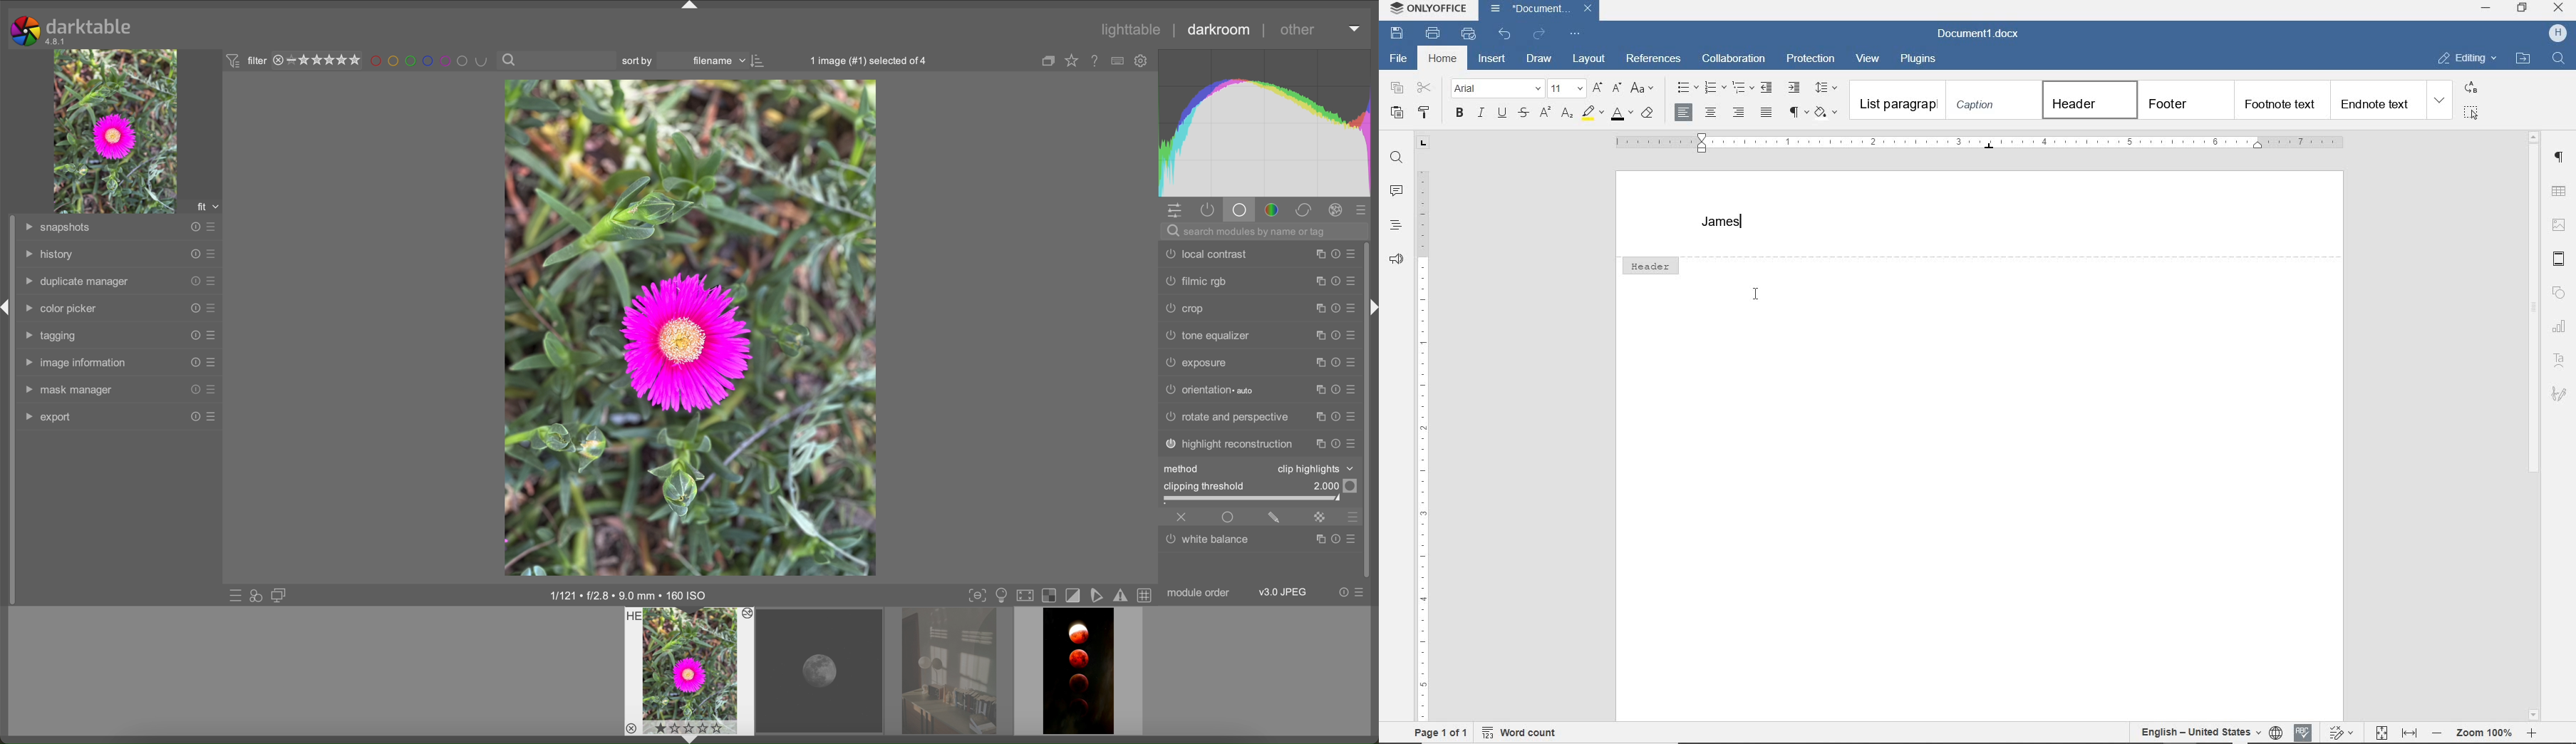 Image resolution: width=2576 pixels, height=756 pixels. Describe the element at coordinates (2302, 732) in the screenshot. I see `spellchecking` at that location.